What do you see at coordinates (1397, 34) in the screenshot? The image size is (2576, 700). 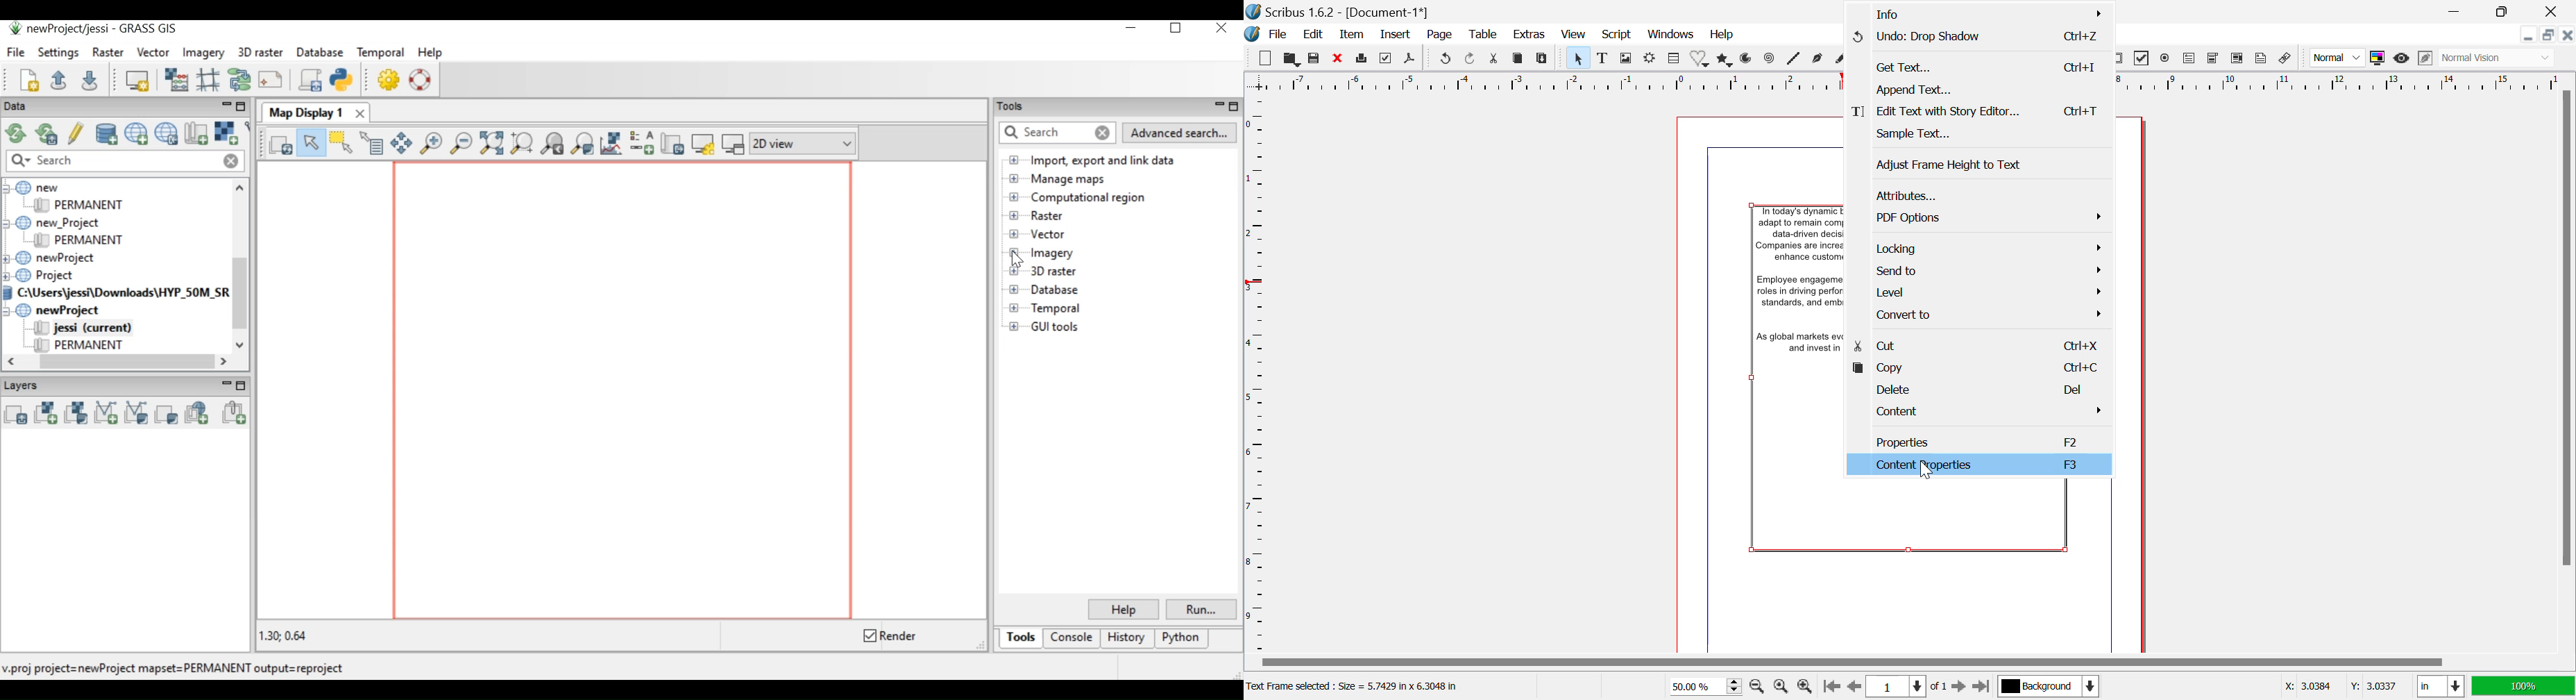 I see `Insert` at bounding box center [1397, 34].